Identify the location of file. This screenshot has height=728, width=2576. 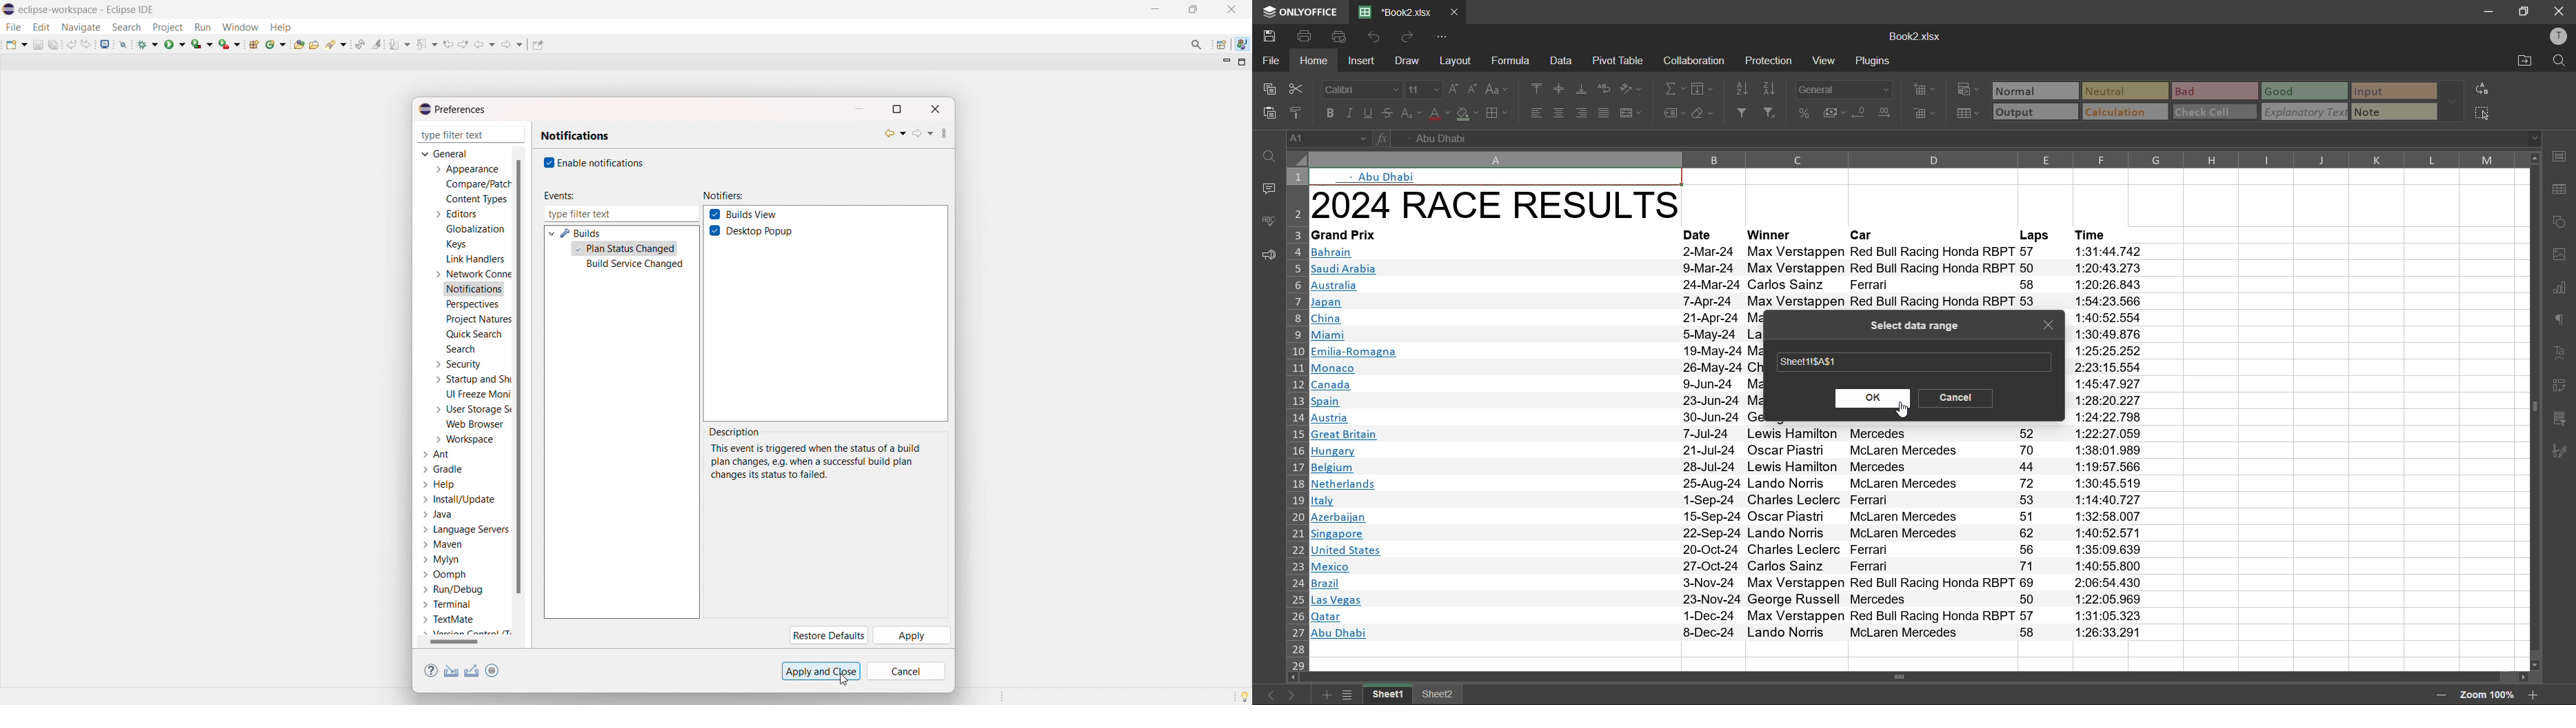
(1270, 61).